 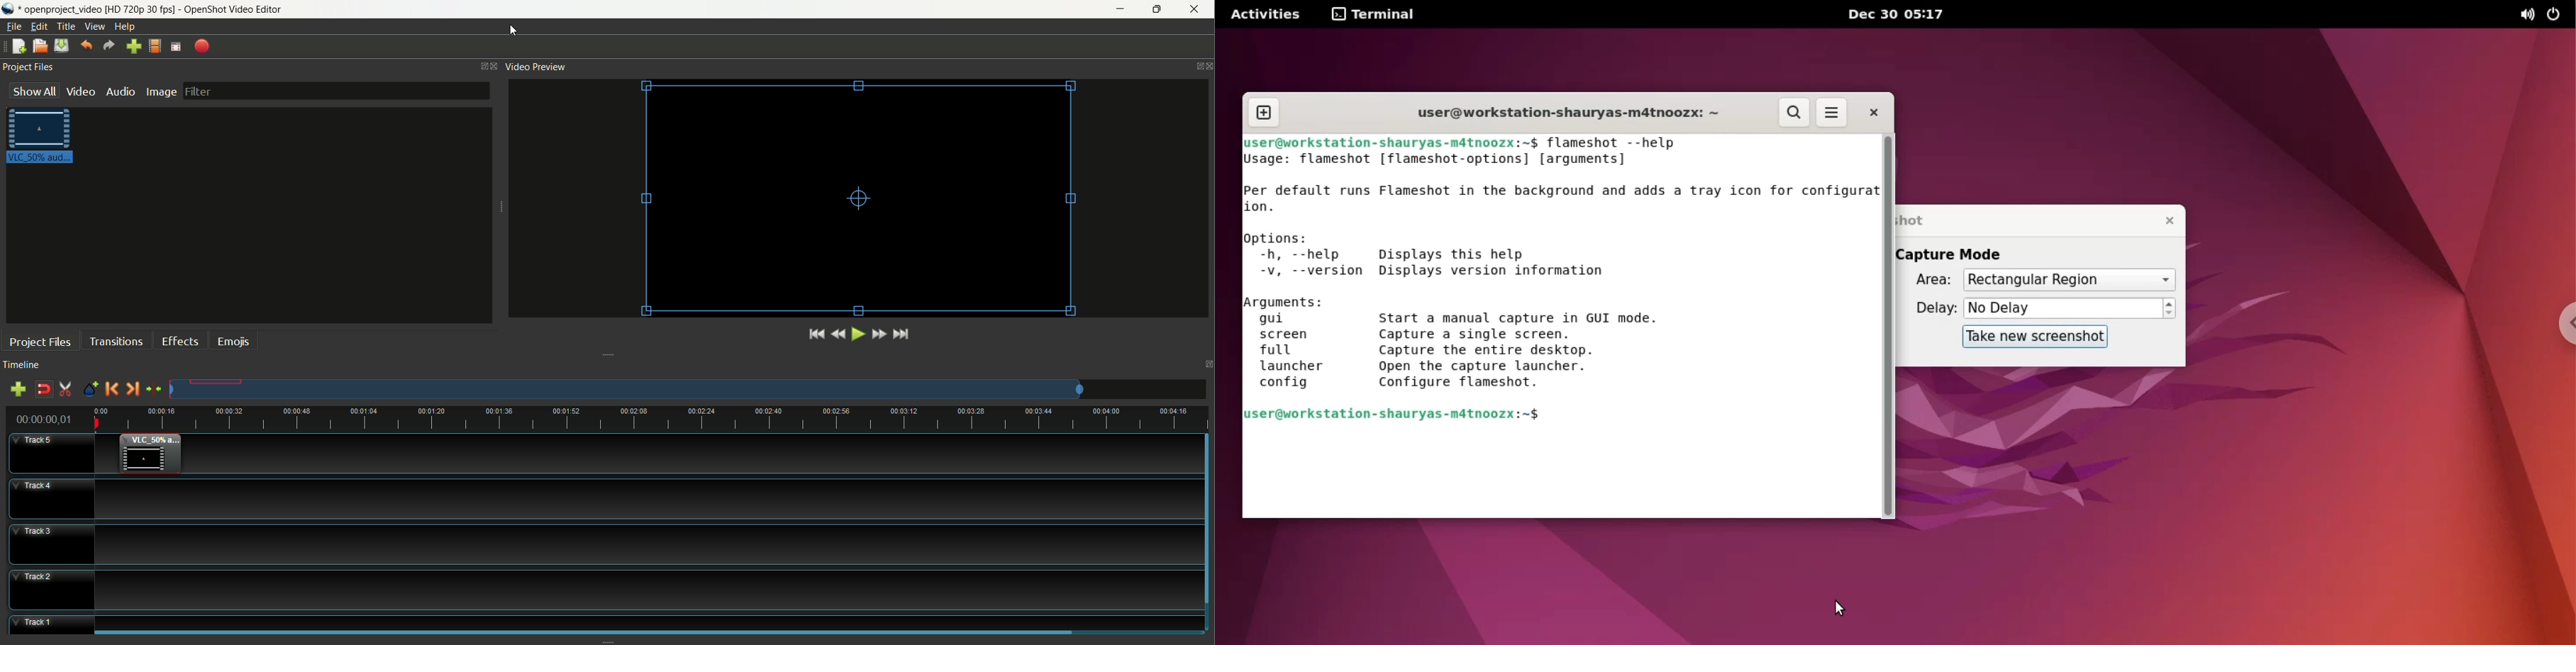 What do you see at coordinates (28, 67) in the screenshot?
I see `project files` at bounding box center [28, 67].